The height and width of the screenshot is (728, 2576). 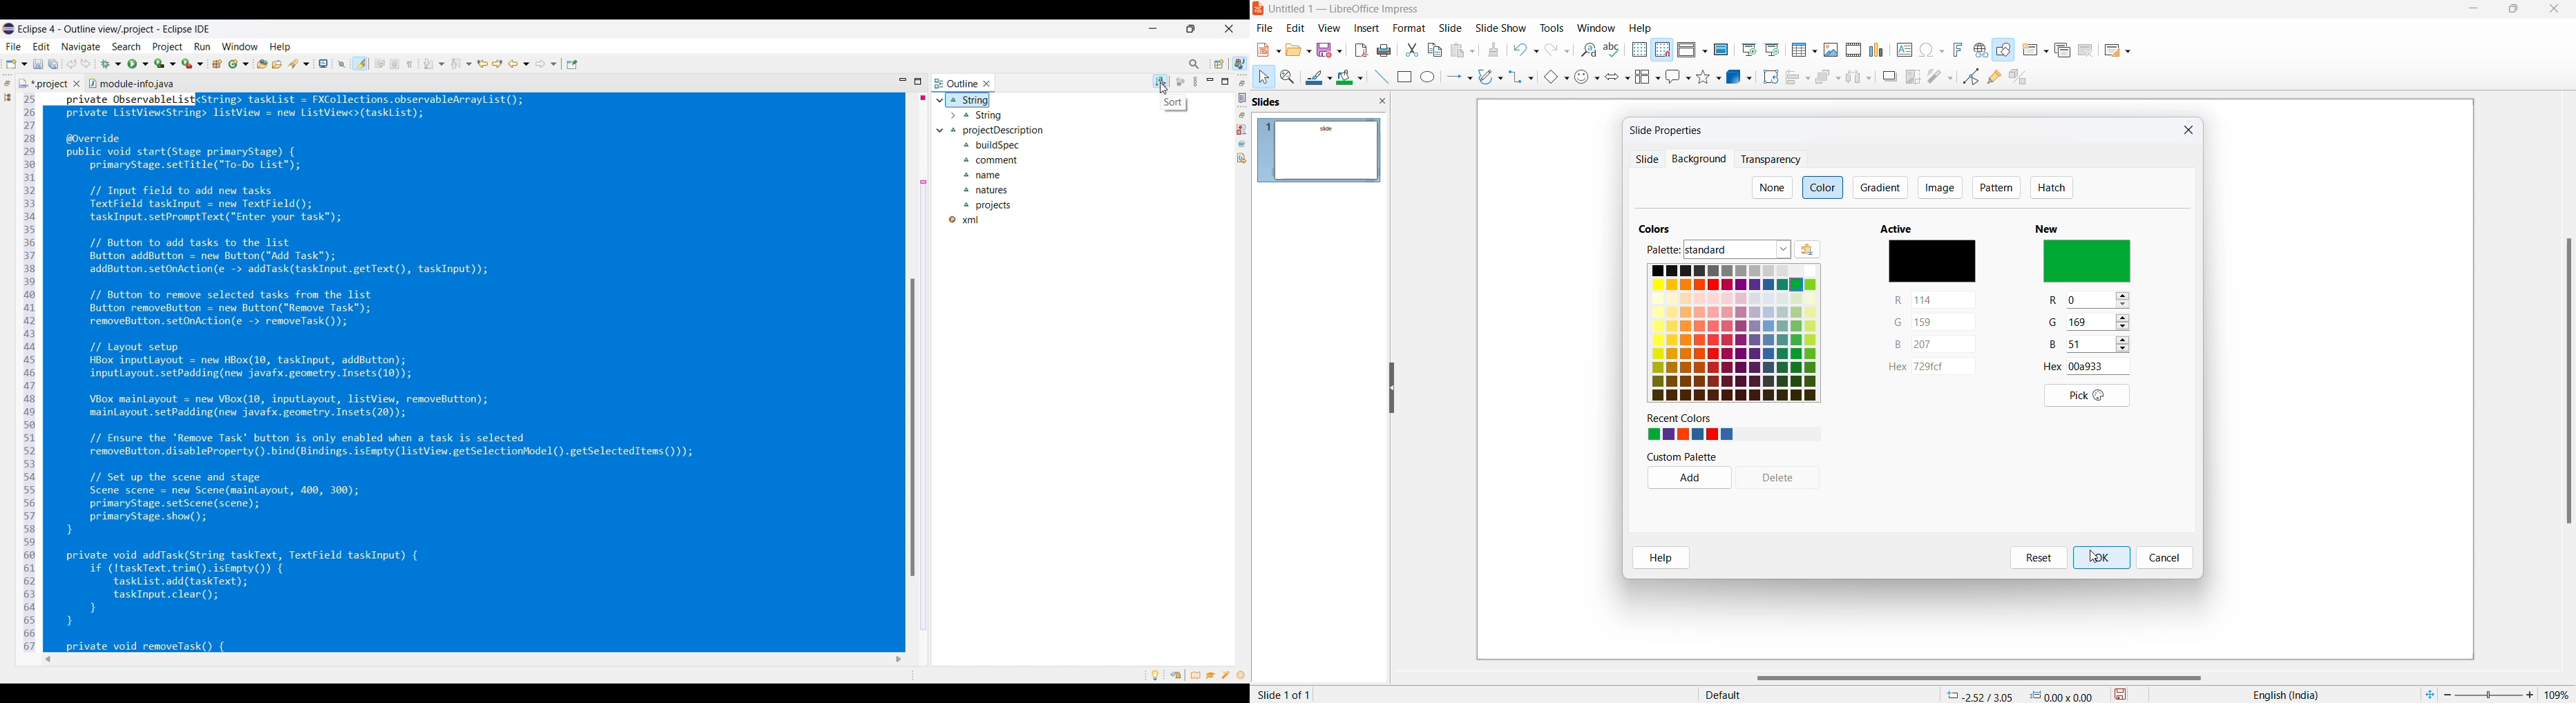 What do you see at coordinates (1721, 49) in the screenshot?
I see `master slide` at bounding box center [1721, 49].